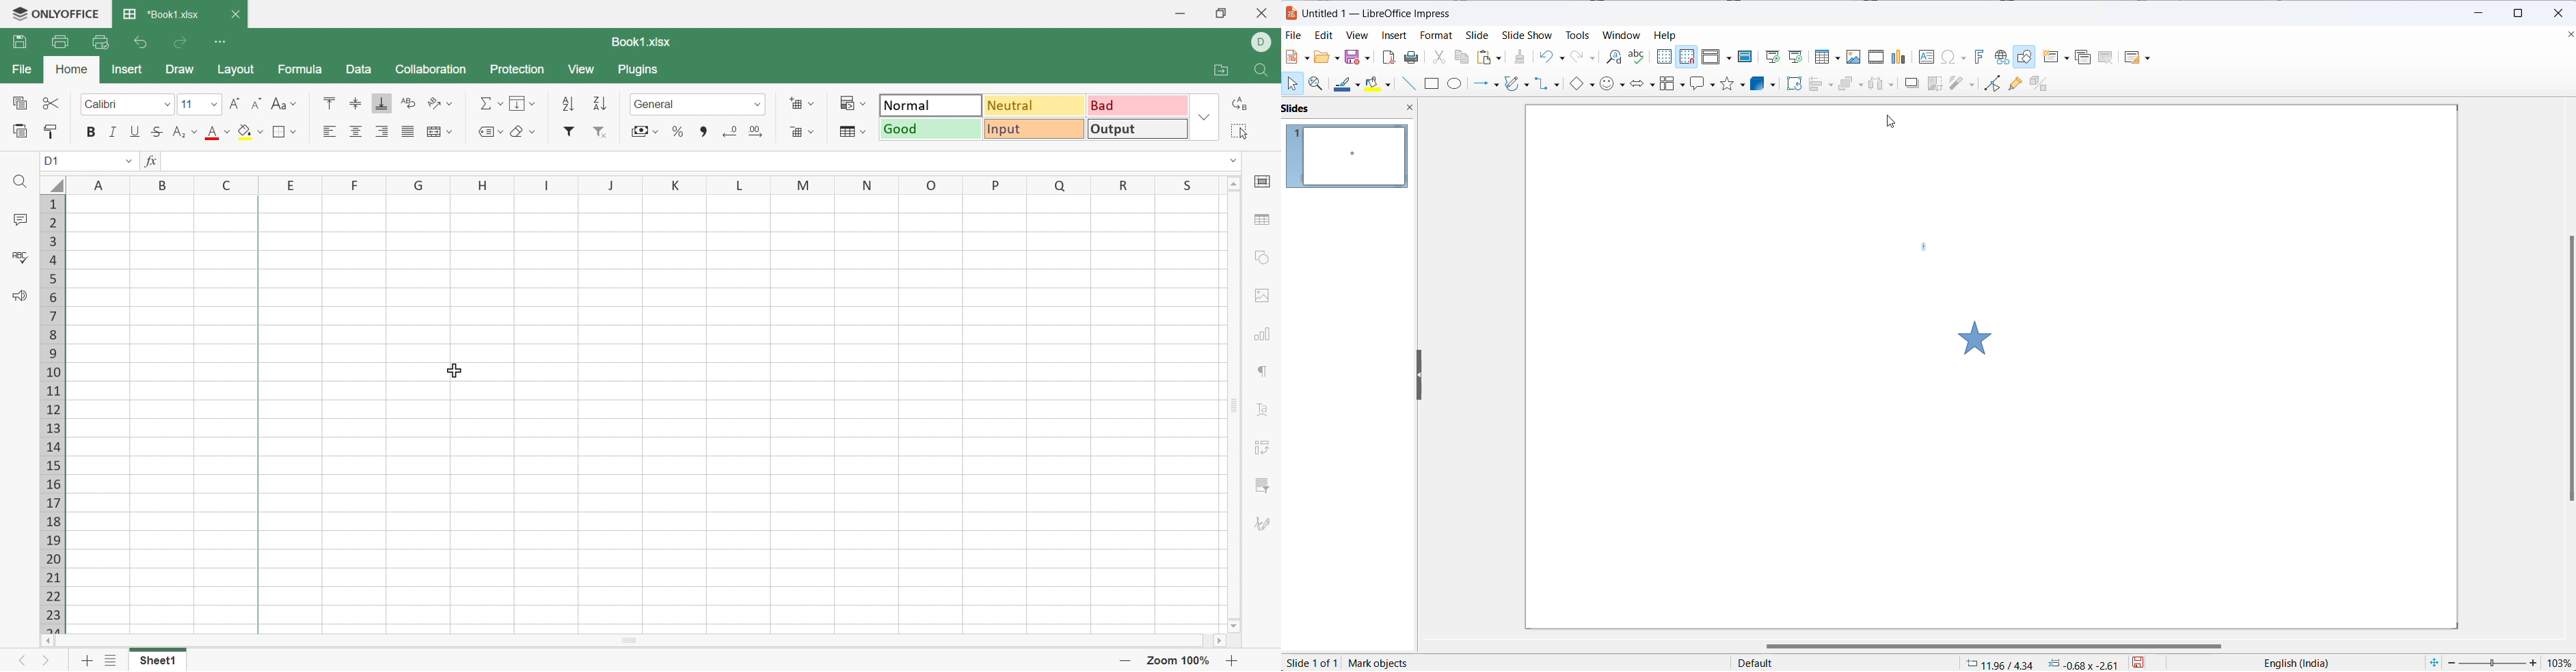  What do you see at coordinates (1264, 70) in the screenshot?
I see `Find` at bounding box center [1264, 70].